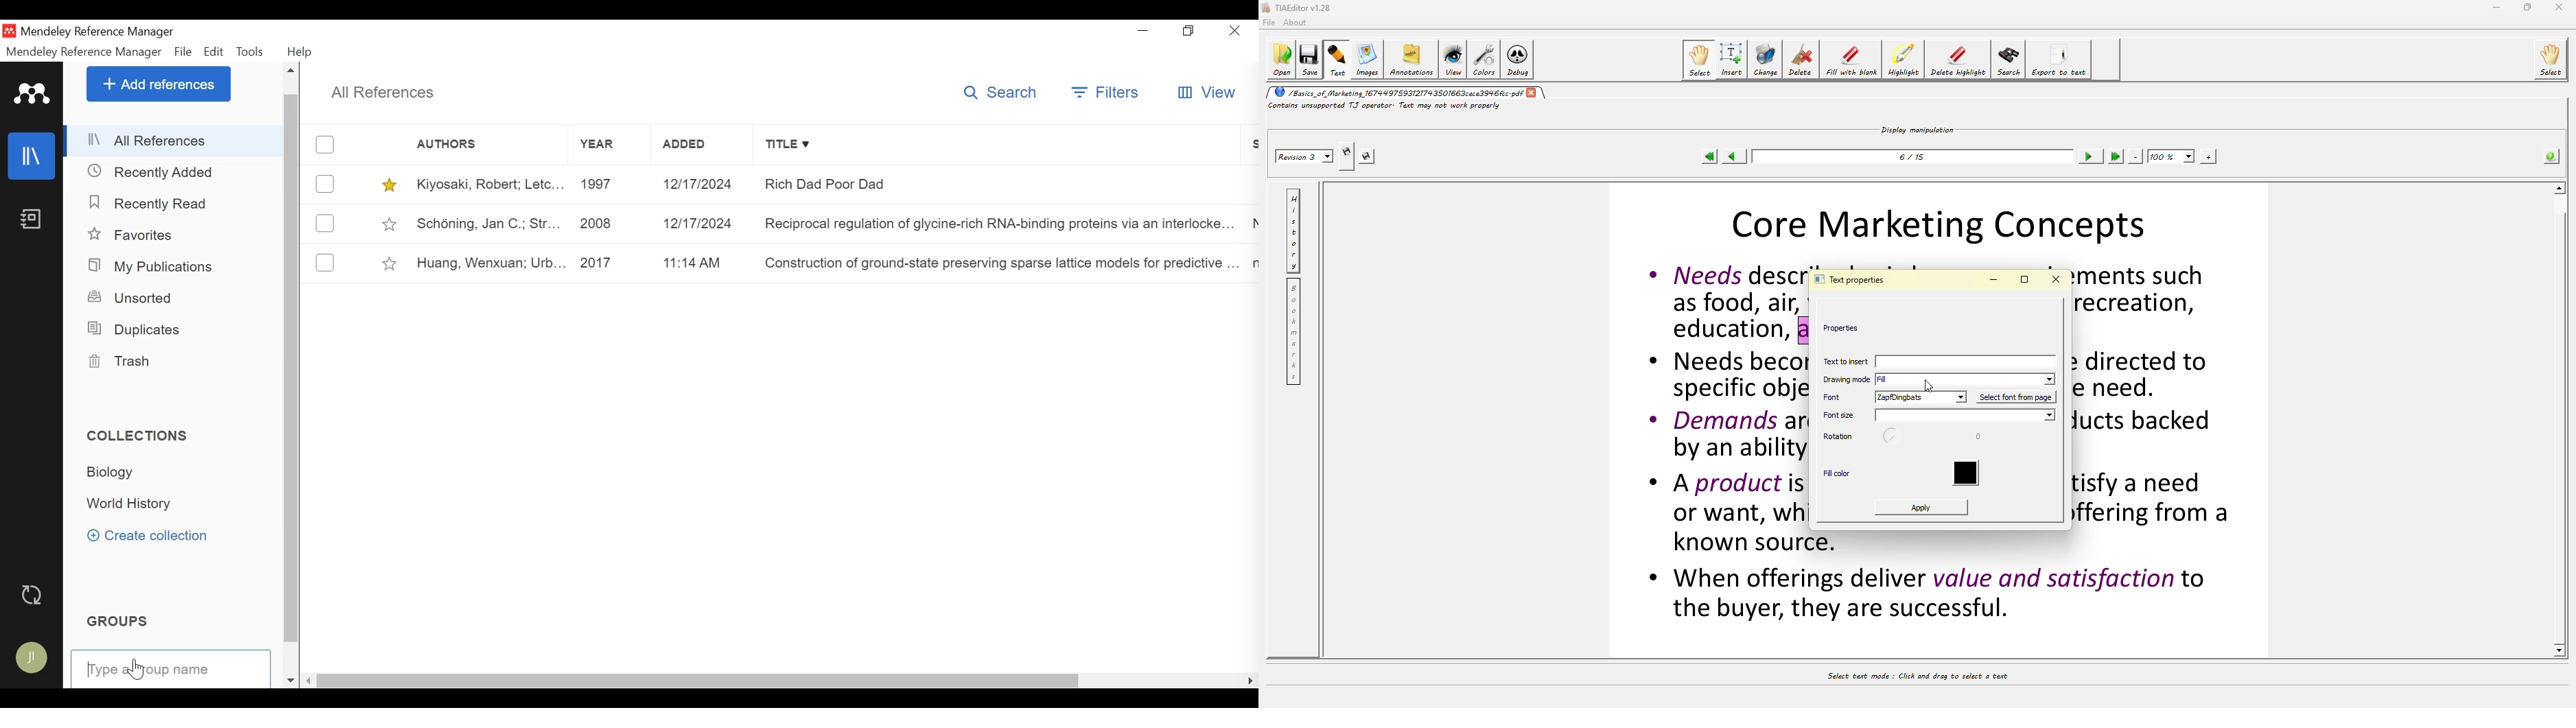  Describe the element at coordinates (292, 680) in the screenshot. I see `Scroll down` at that location.